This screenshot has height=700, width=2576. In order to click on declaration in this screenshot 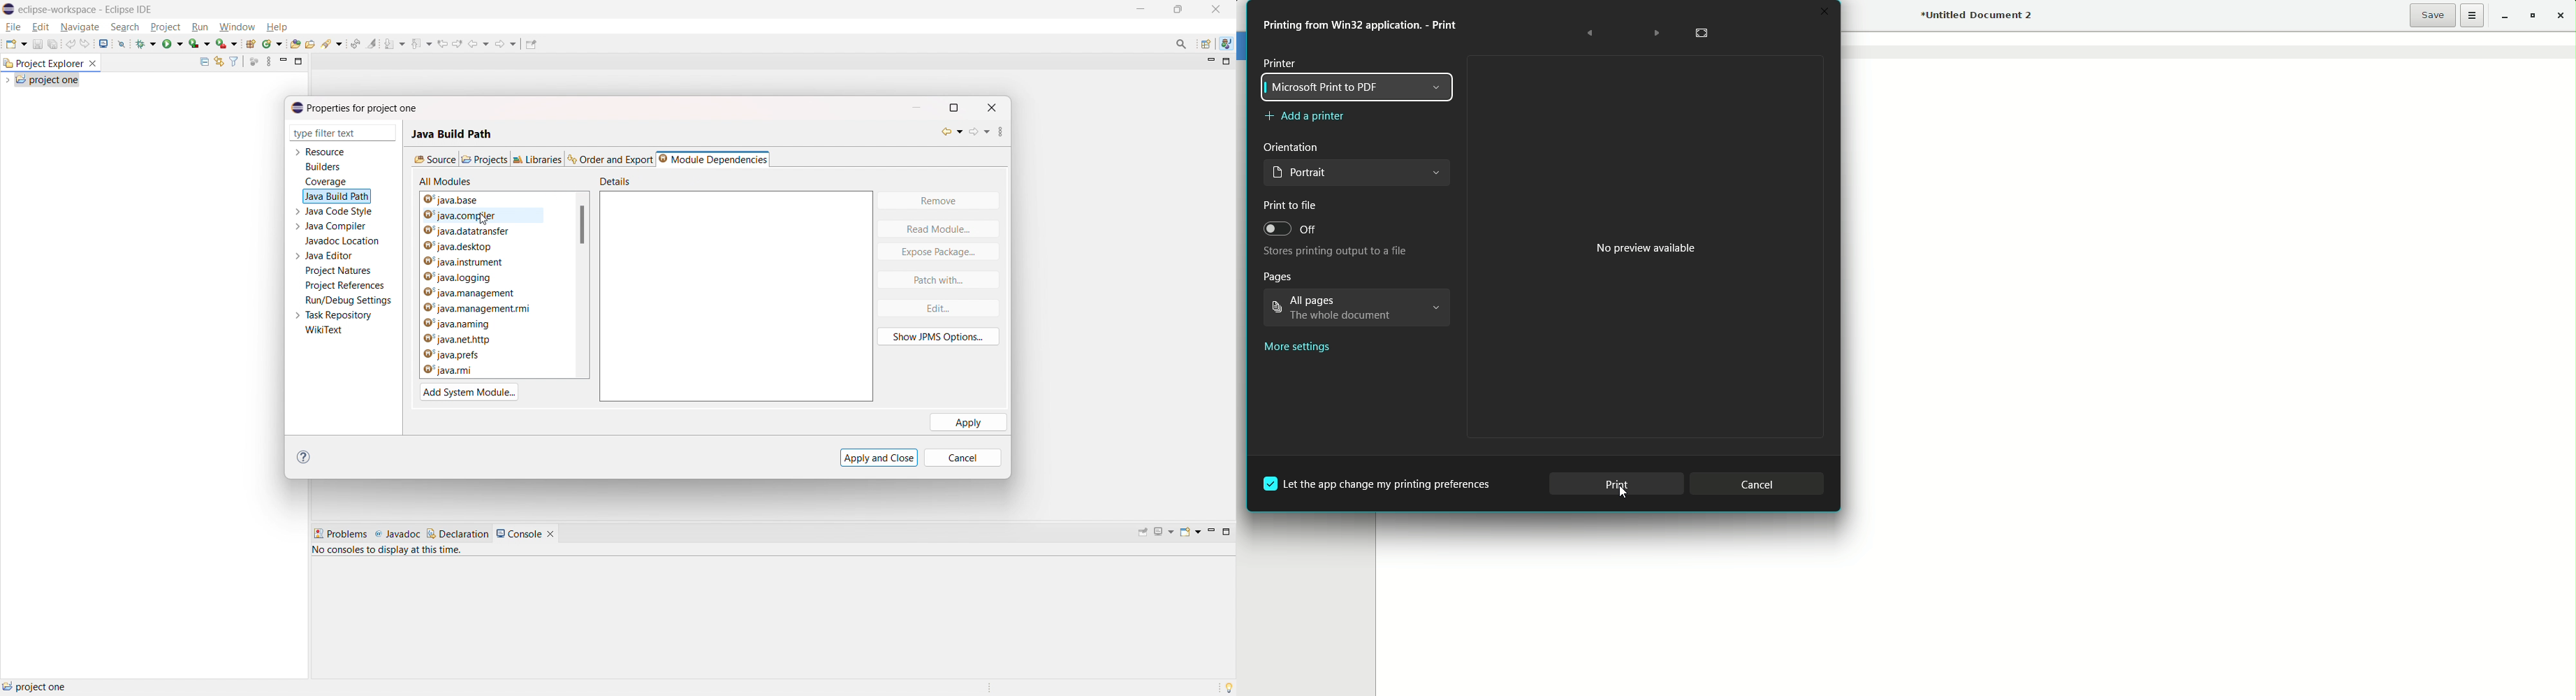, I will do `click(458, 534)`.